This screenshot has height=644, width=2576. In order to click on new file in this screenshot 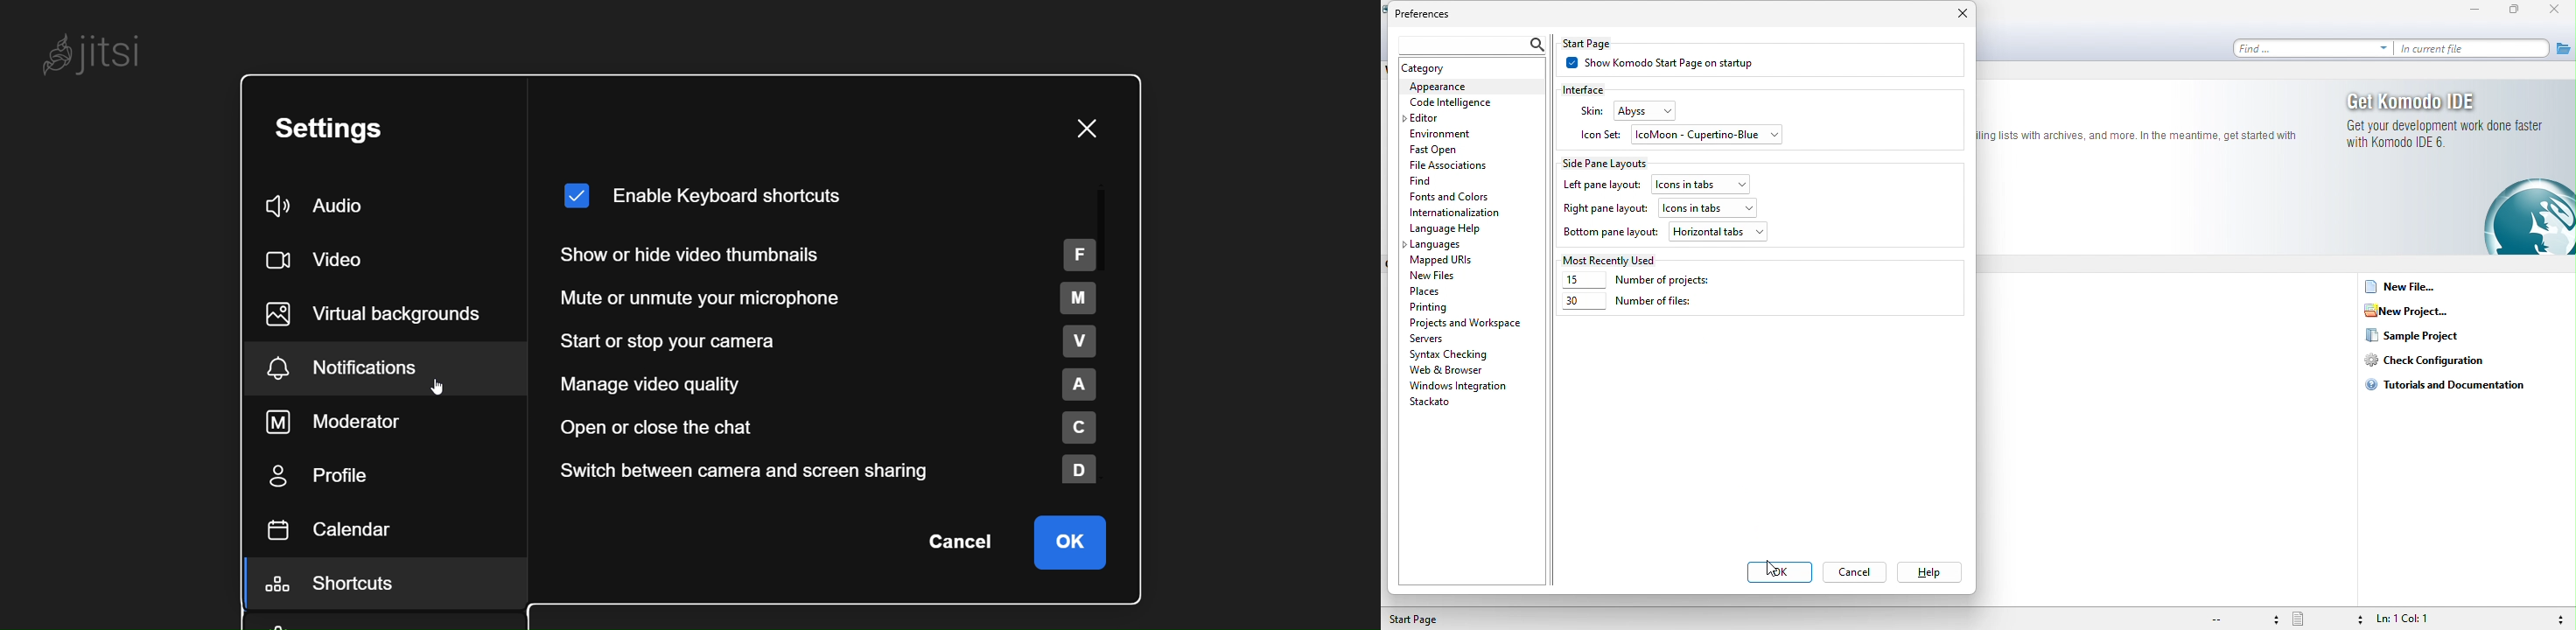, I will do `click(2404, 289)`.